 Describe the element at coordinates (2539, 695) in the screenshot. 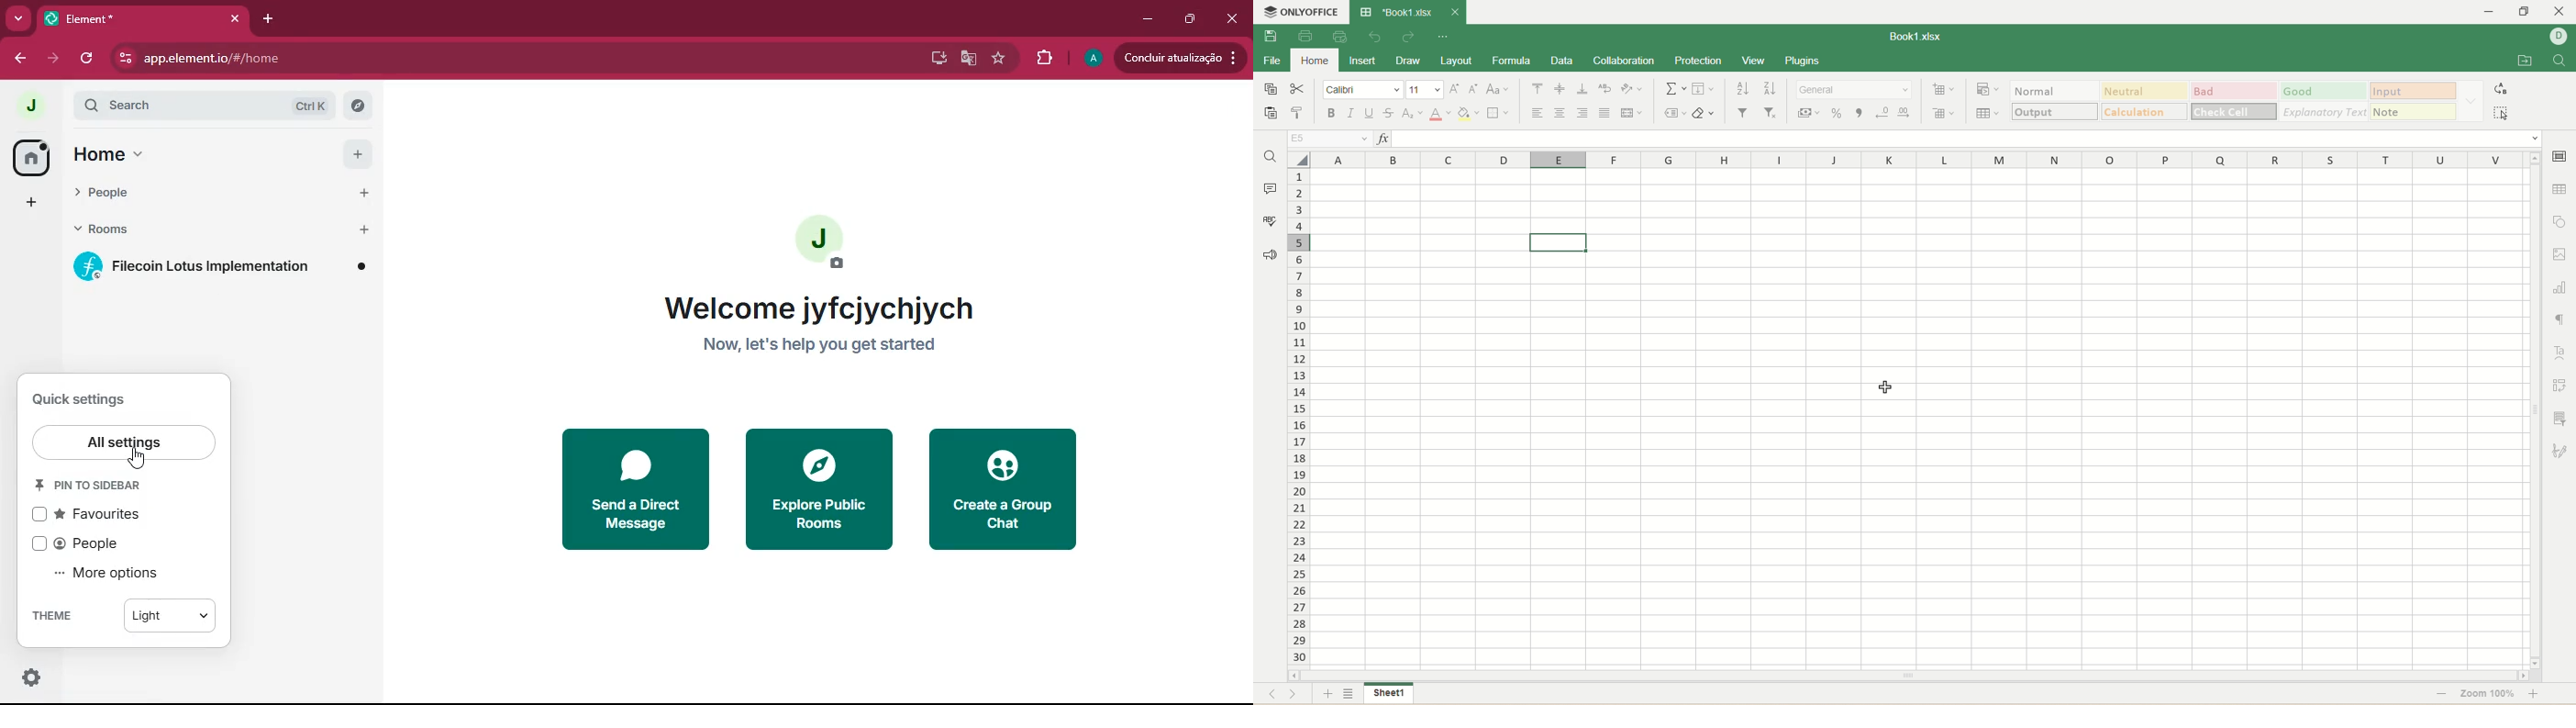

I see `zoom in` at that location.